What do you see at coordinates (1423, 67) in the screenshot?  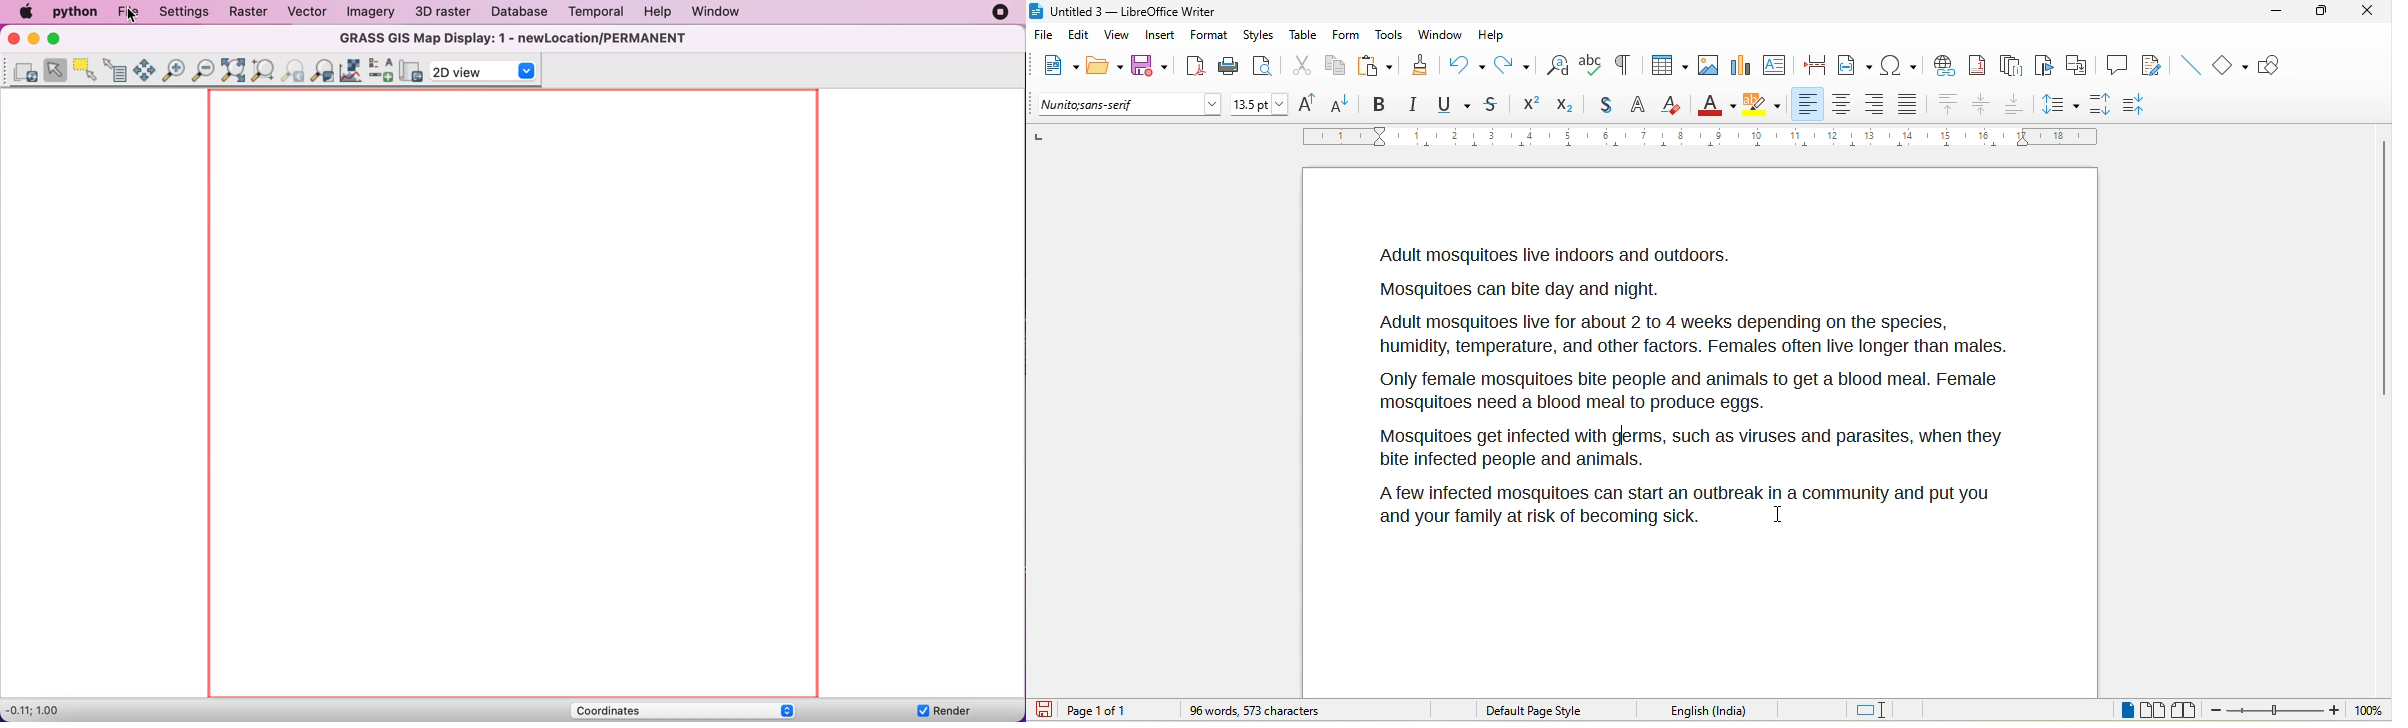 I see `clone formatting` at bounding box center [1423, 67].